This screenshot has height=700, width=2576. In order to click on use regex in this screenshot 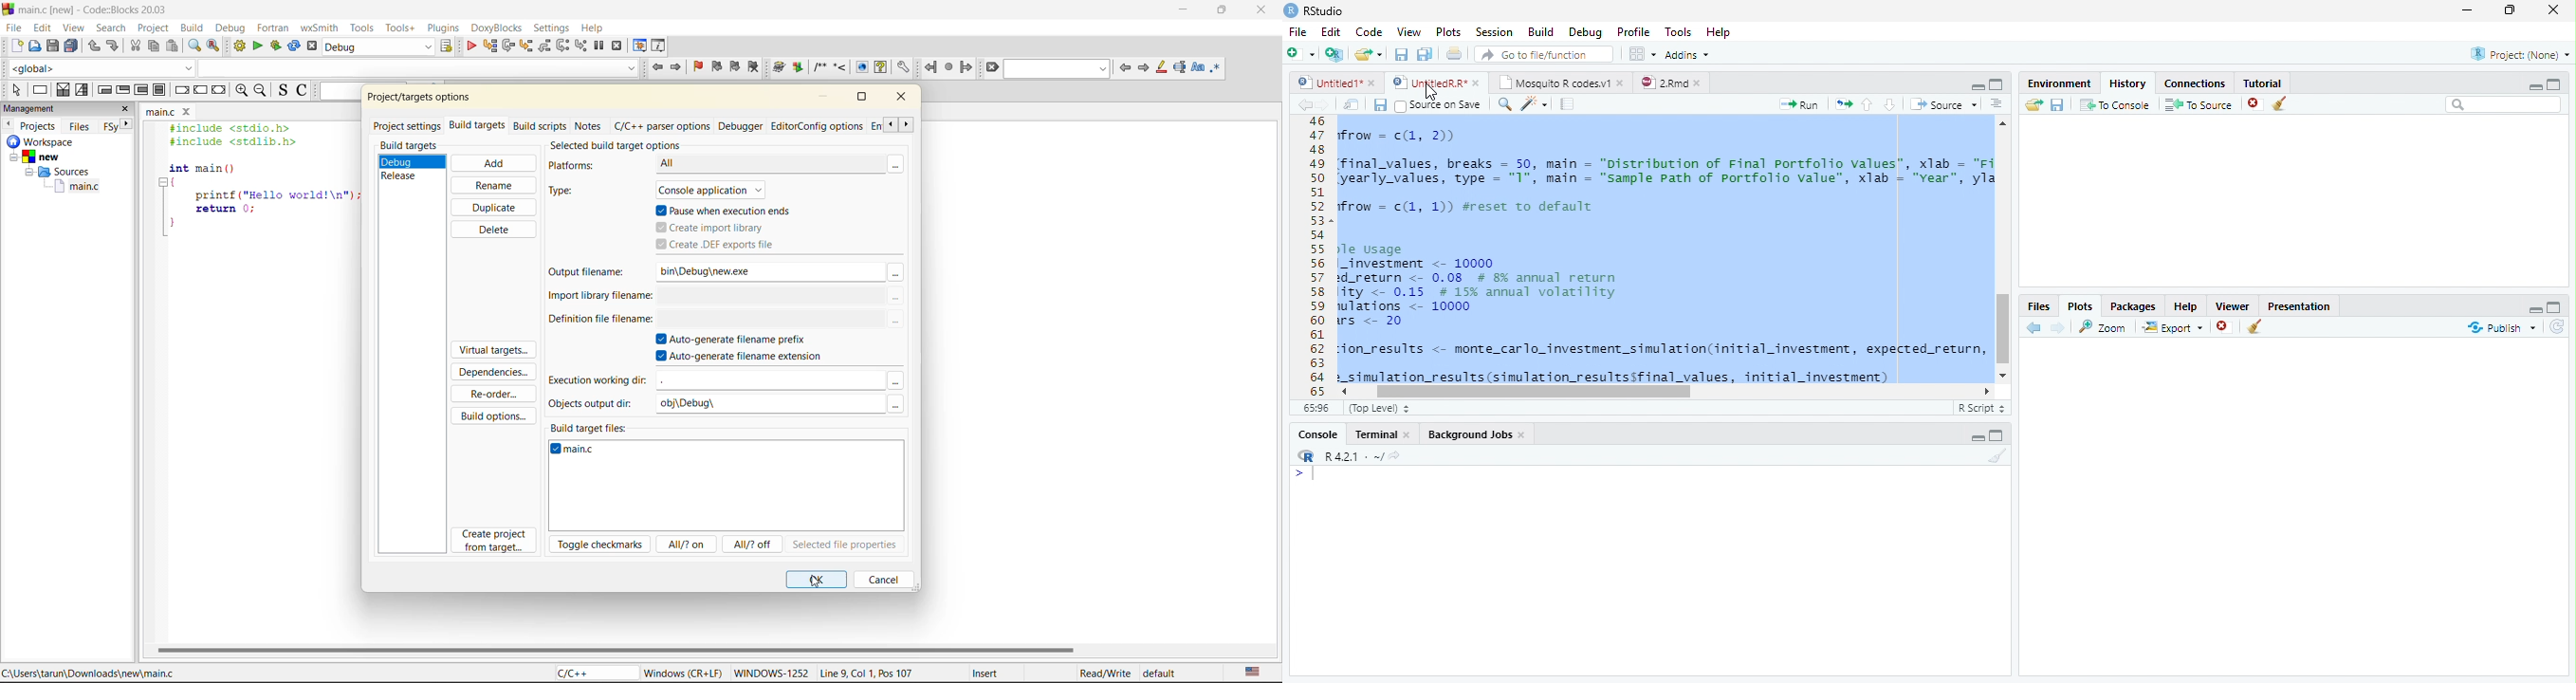, I will do `click(1219, 67)`.